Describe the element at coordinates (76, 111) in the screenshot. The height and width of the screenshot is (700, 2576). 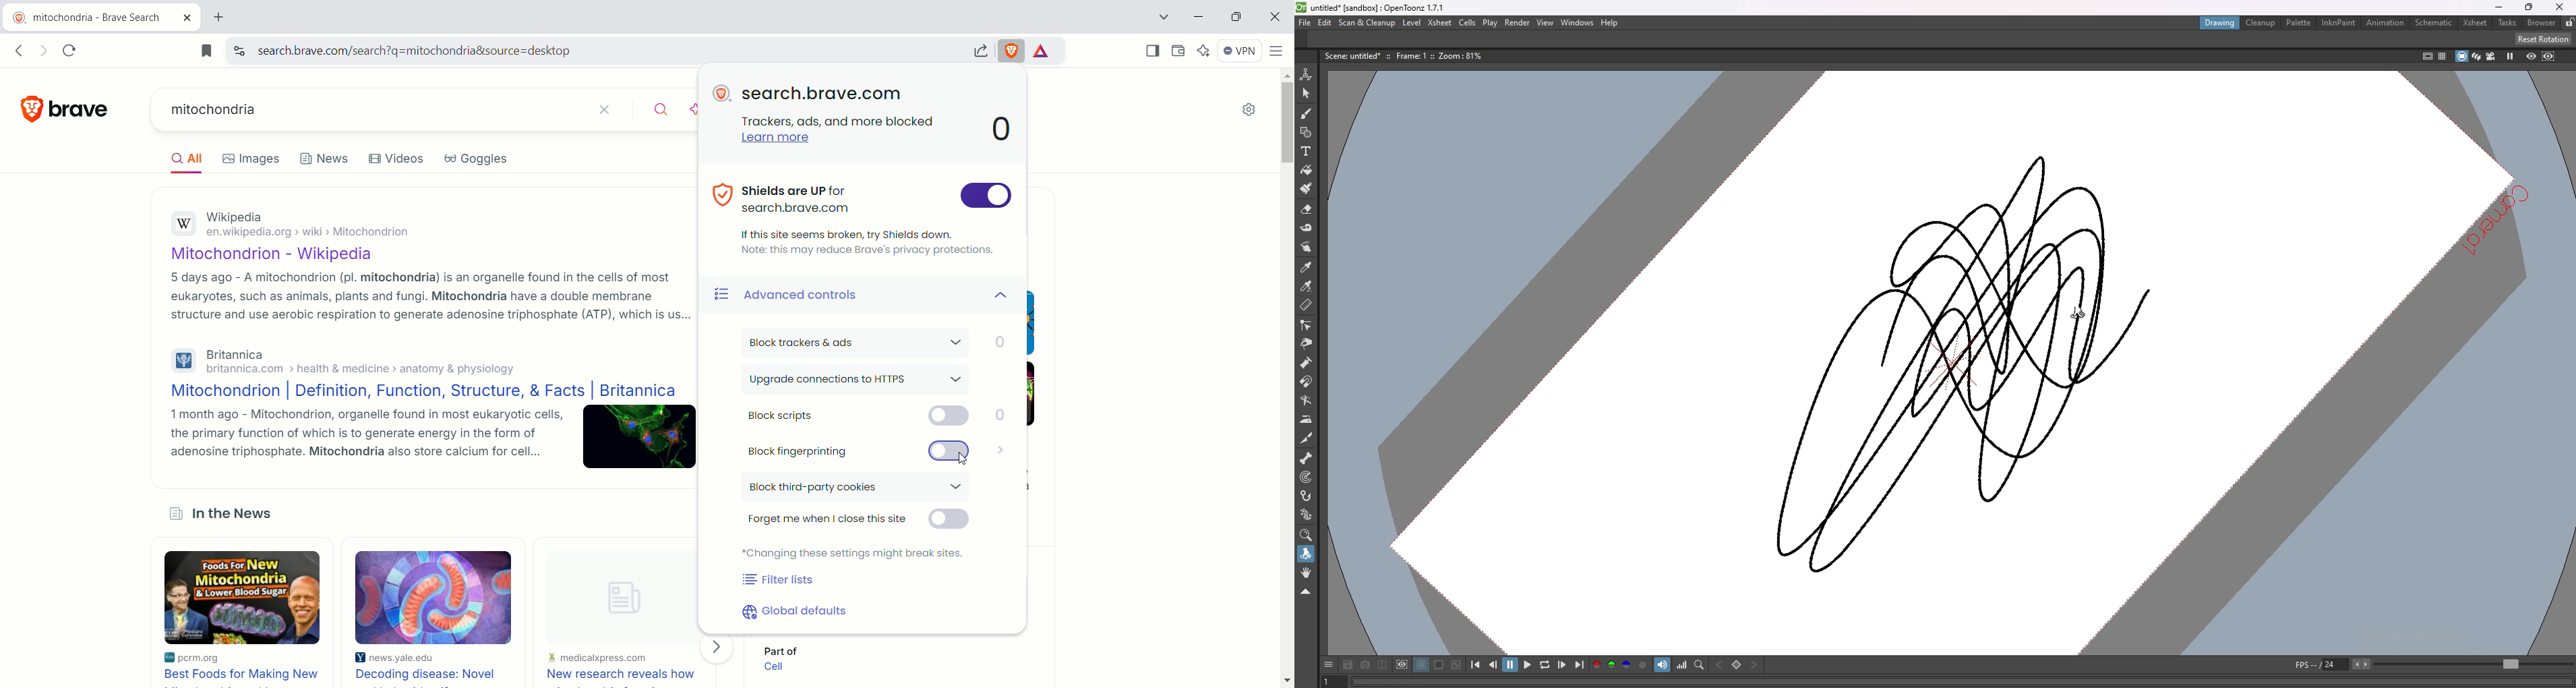
I see `brave` at that location.